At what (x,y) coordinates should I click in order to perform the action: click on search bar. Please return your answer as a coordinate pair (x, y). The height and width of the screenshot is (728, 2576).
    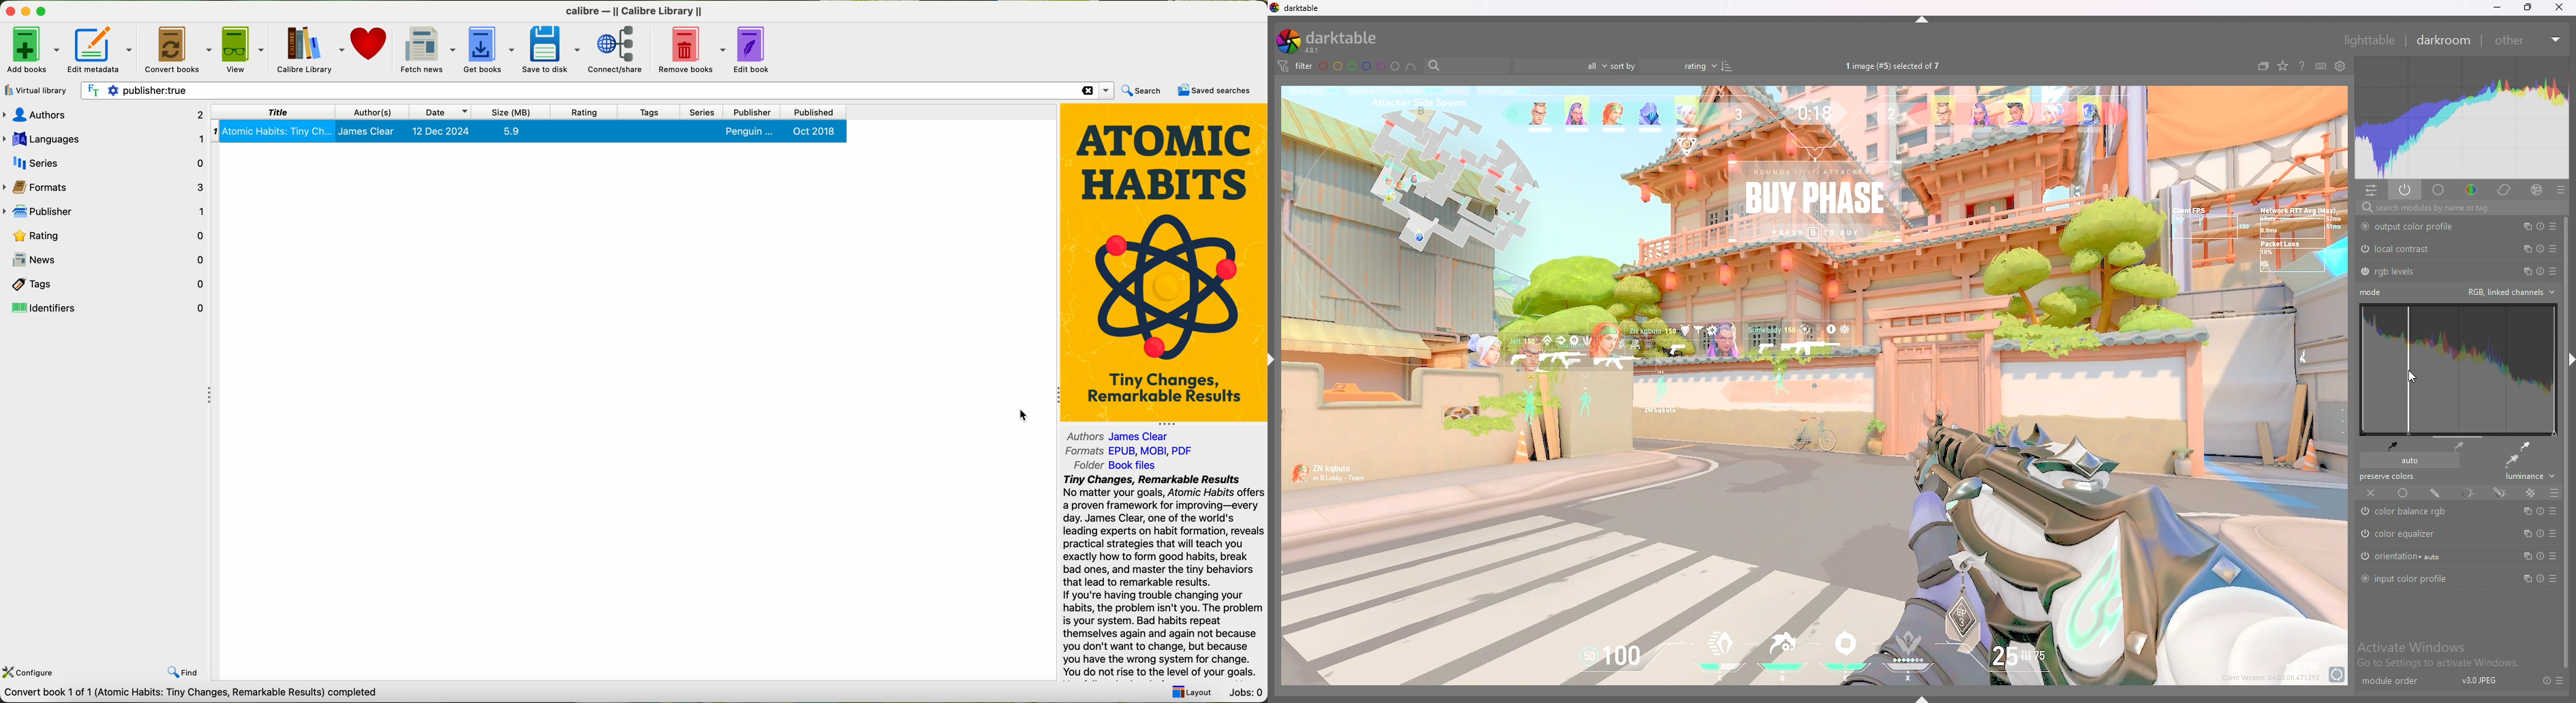
    Looking at the image, I should click on (1462, 66).